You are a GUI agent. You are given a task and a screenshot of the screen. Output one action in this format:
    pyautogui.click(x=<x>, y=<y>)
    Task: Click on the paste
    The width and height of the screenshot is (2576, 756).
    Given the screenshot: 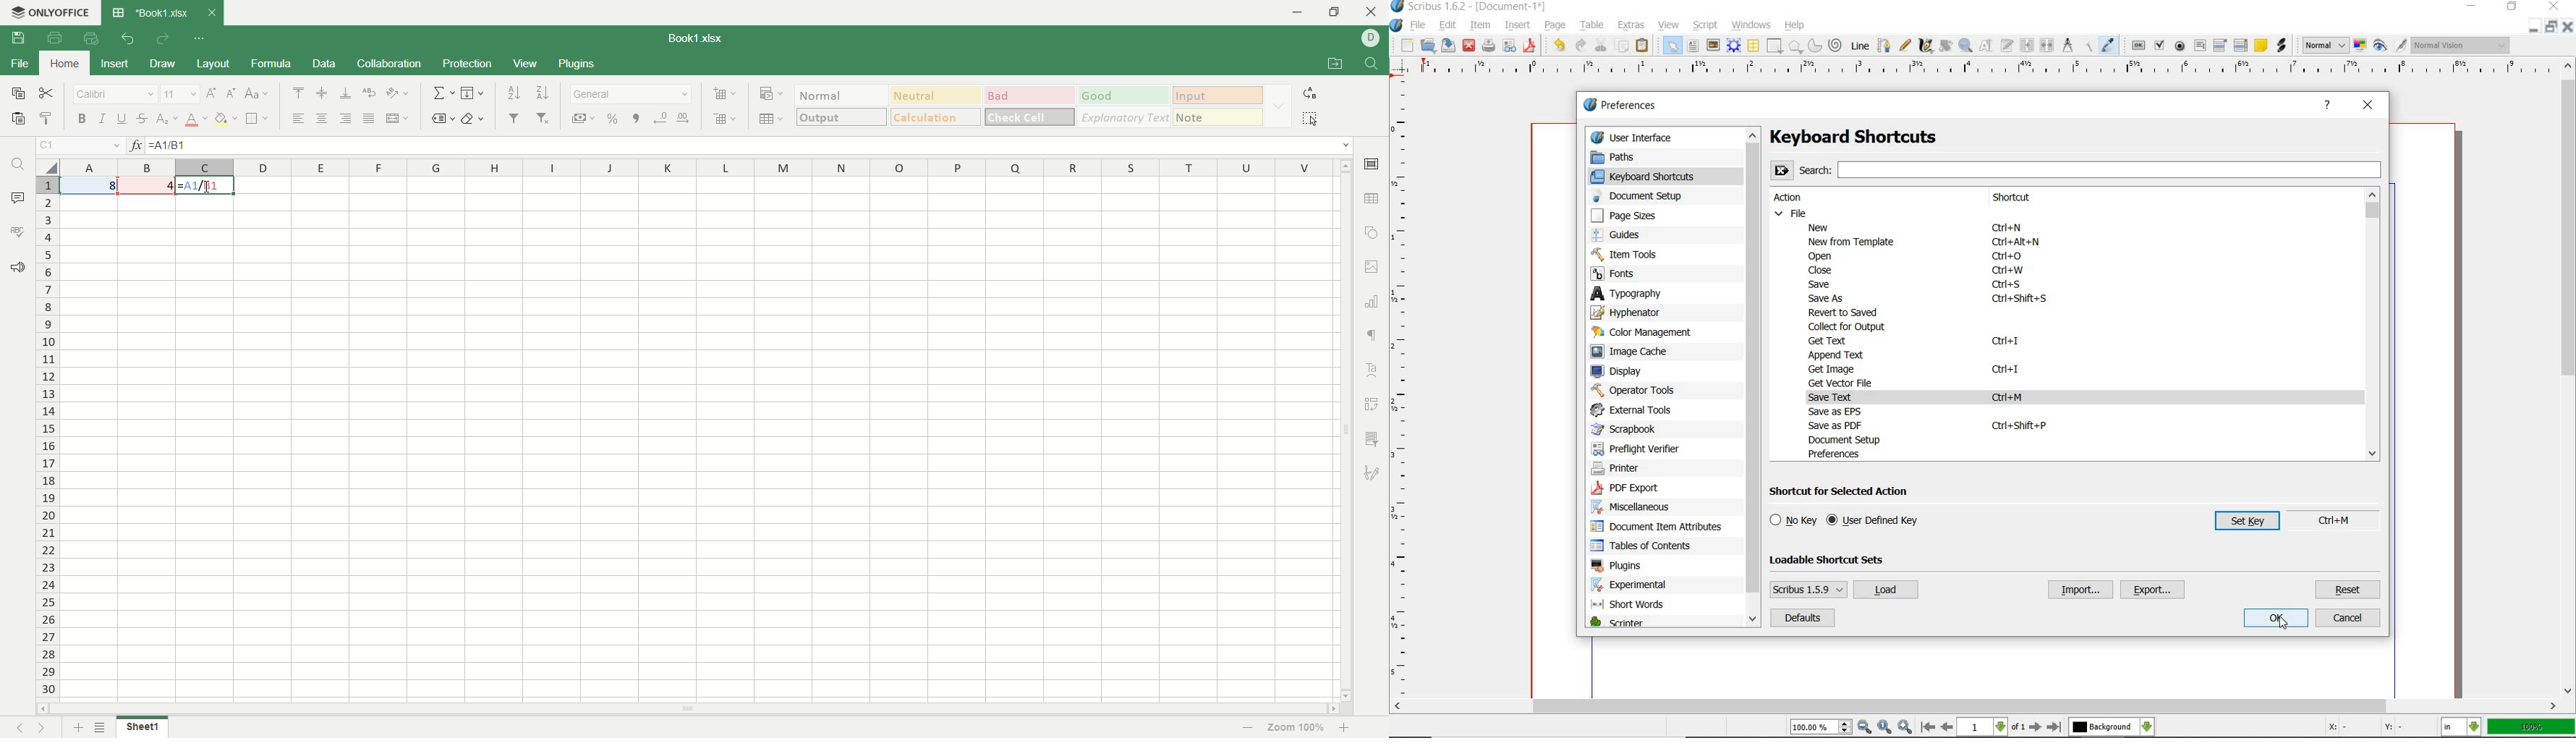 What is the action you would take?
    pyautogui.click(x=1644, y=47)
    